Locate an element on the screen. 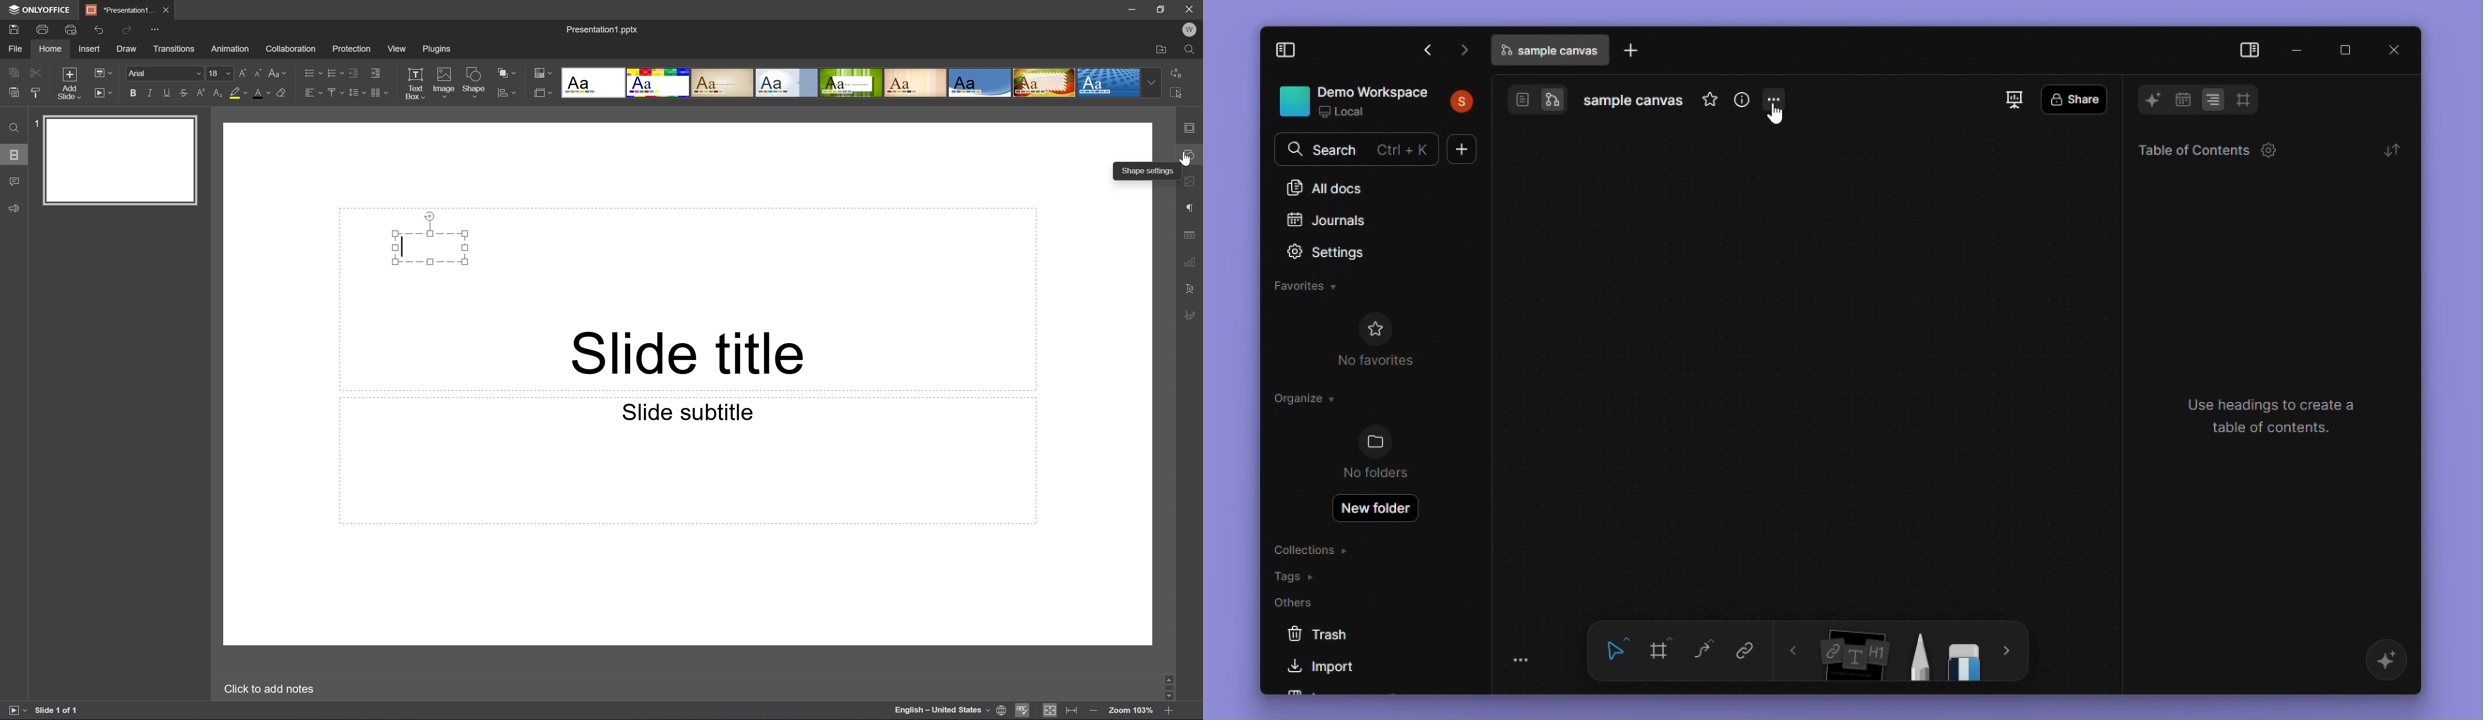 This screenshot has height=728, width=2492. Font is located at coordinates (166, 73).